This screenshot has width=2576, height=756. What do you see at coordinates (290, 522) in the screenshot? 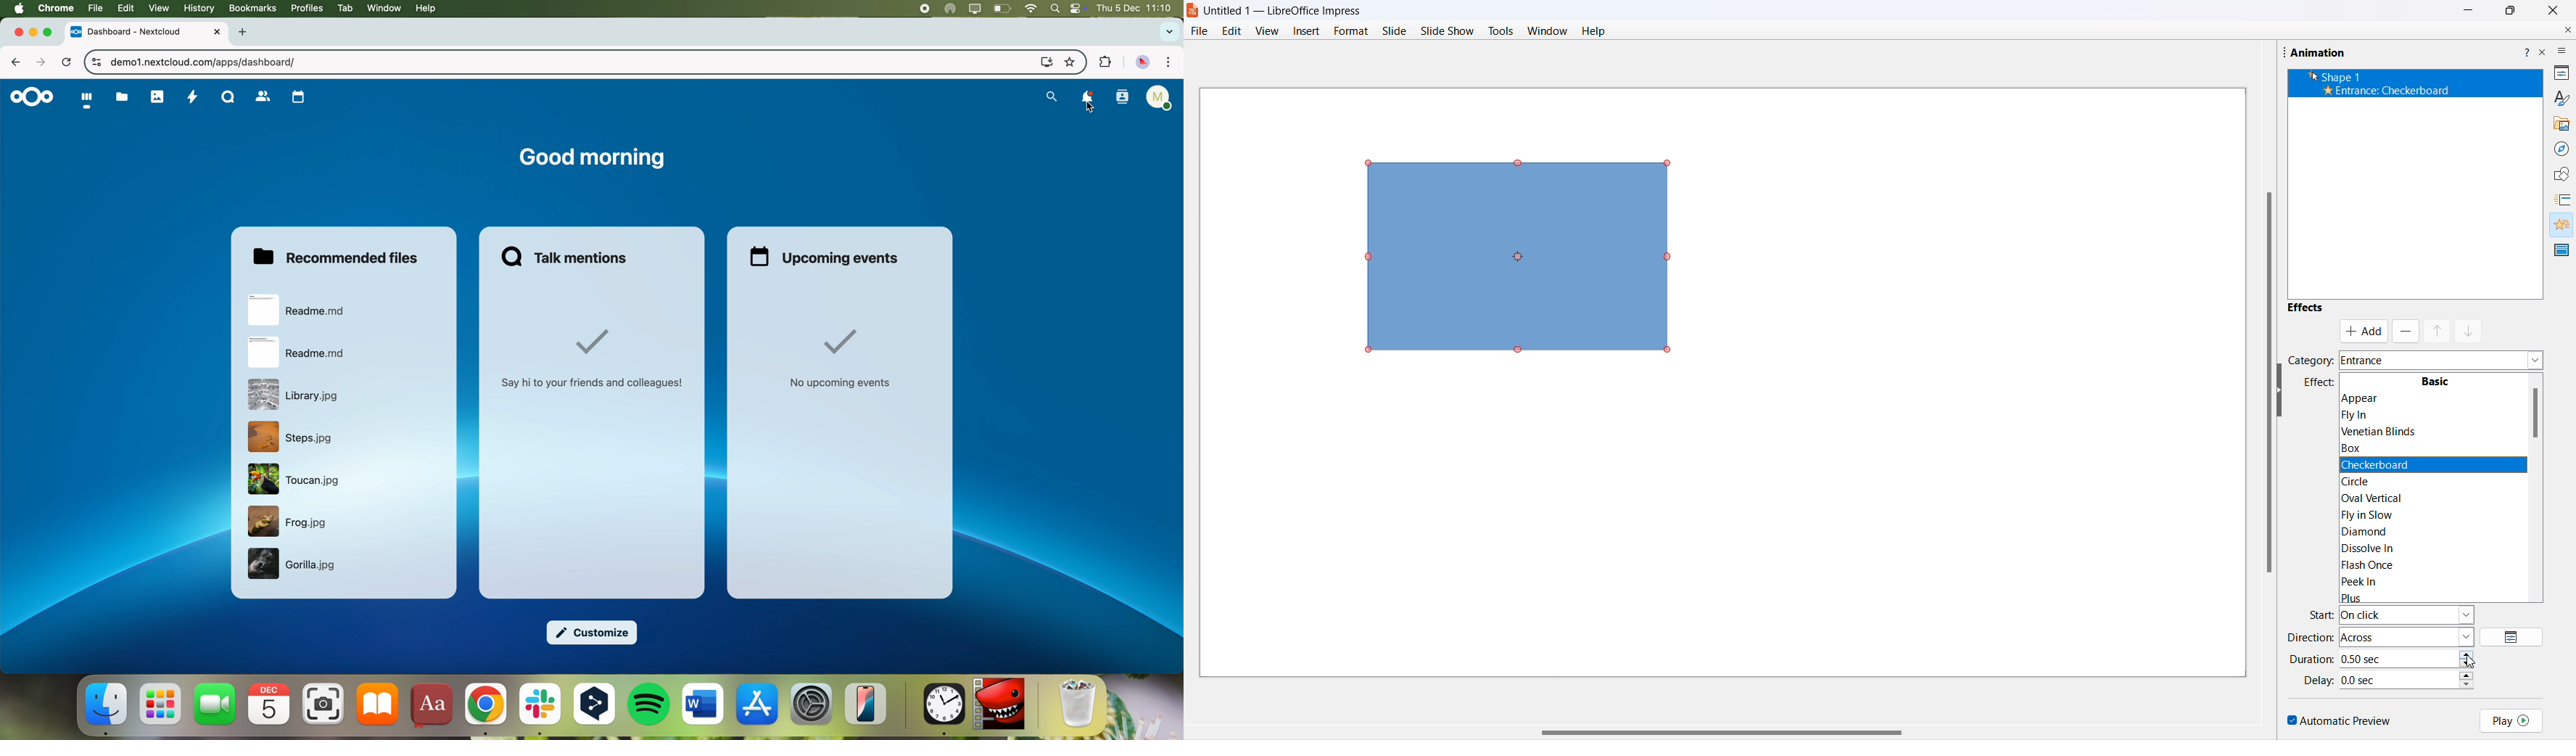
I see `file` at bounding box center [290, 522].